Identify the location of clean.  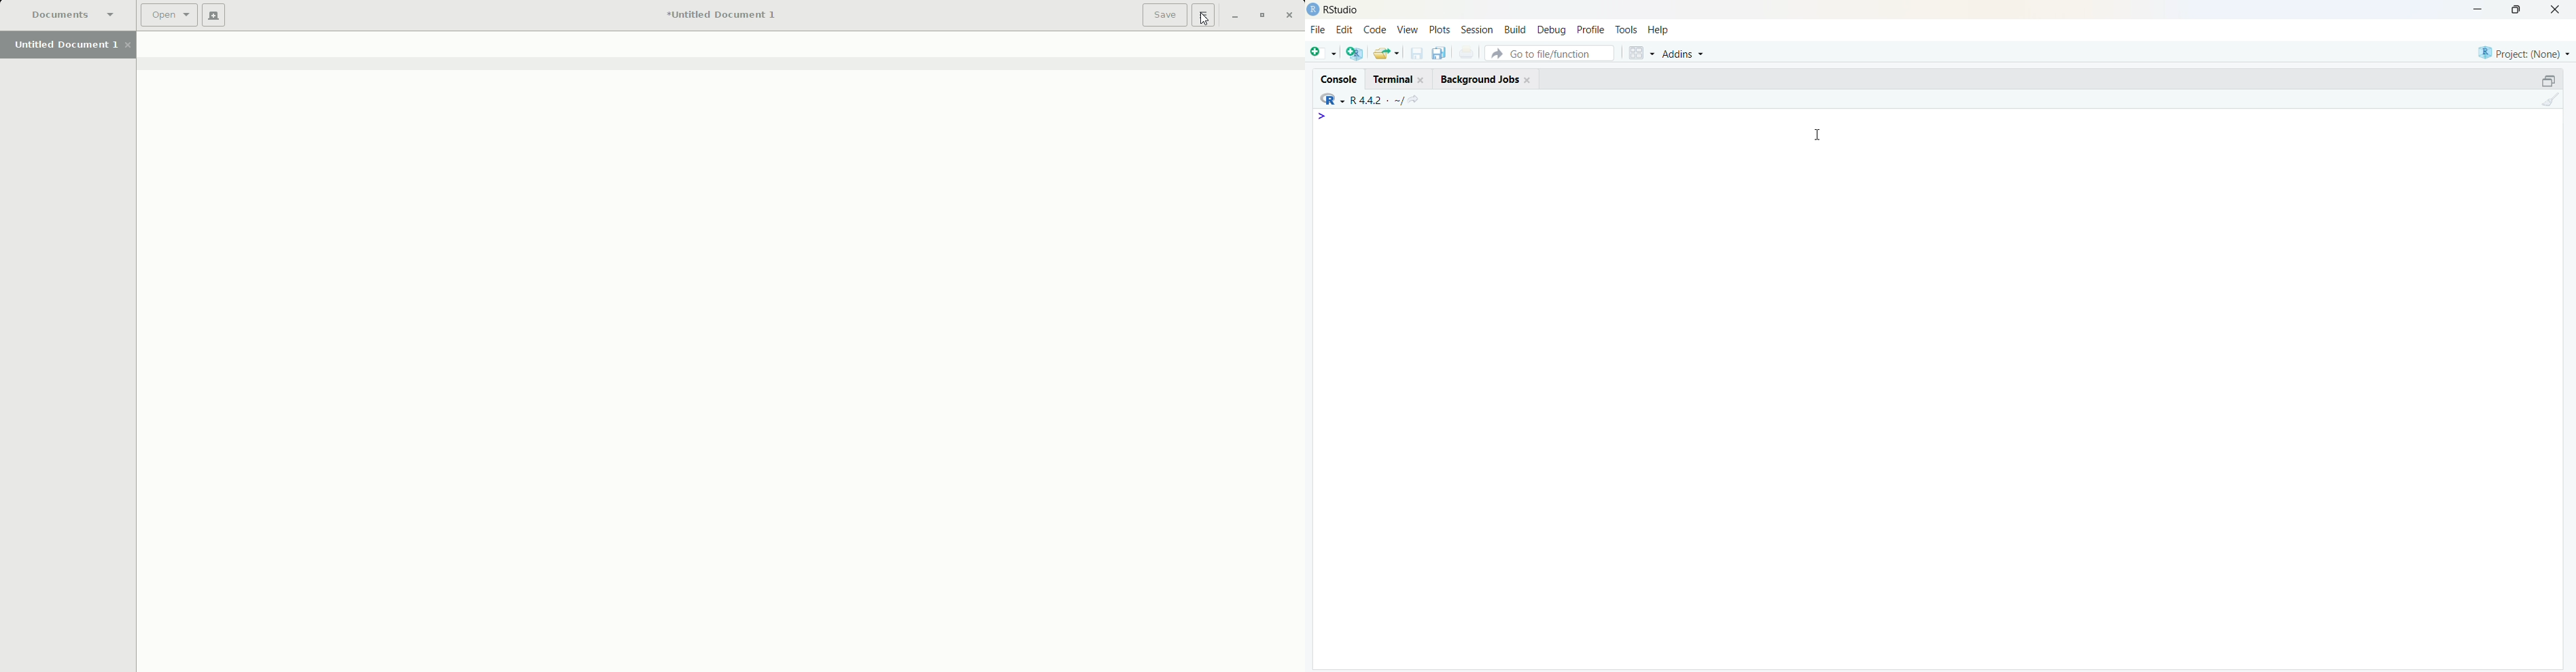
(2551, 99).